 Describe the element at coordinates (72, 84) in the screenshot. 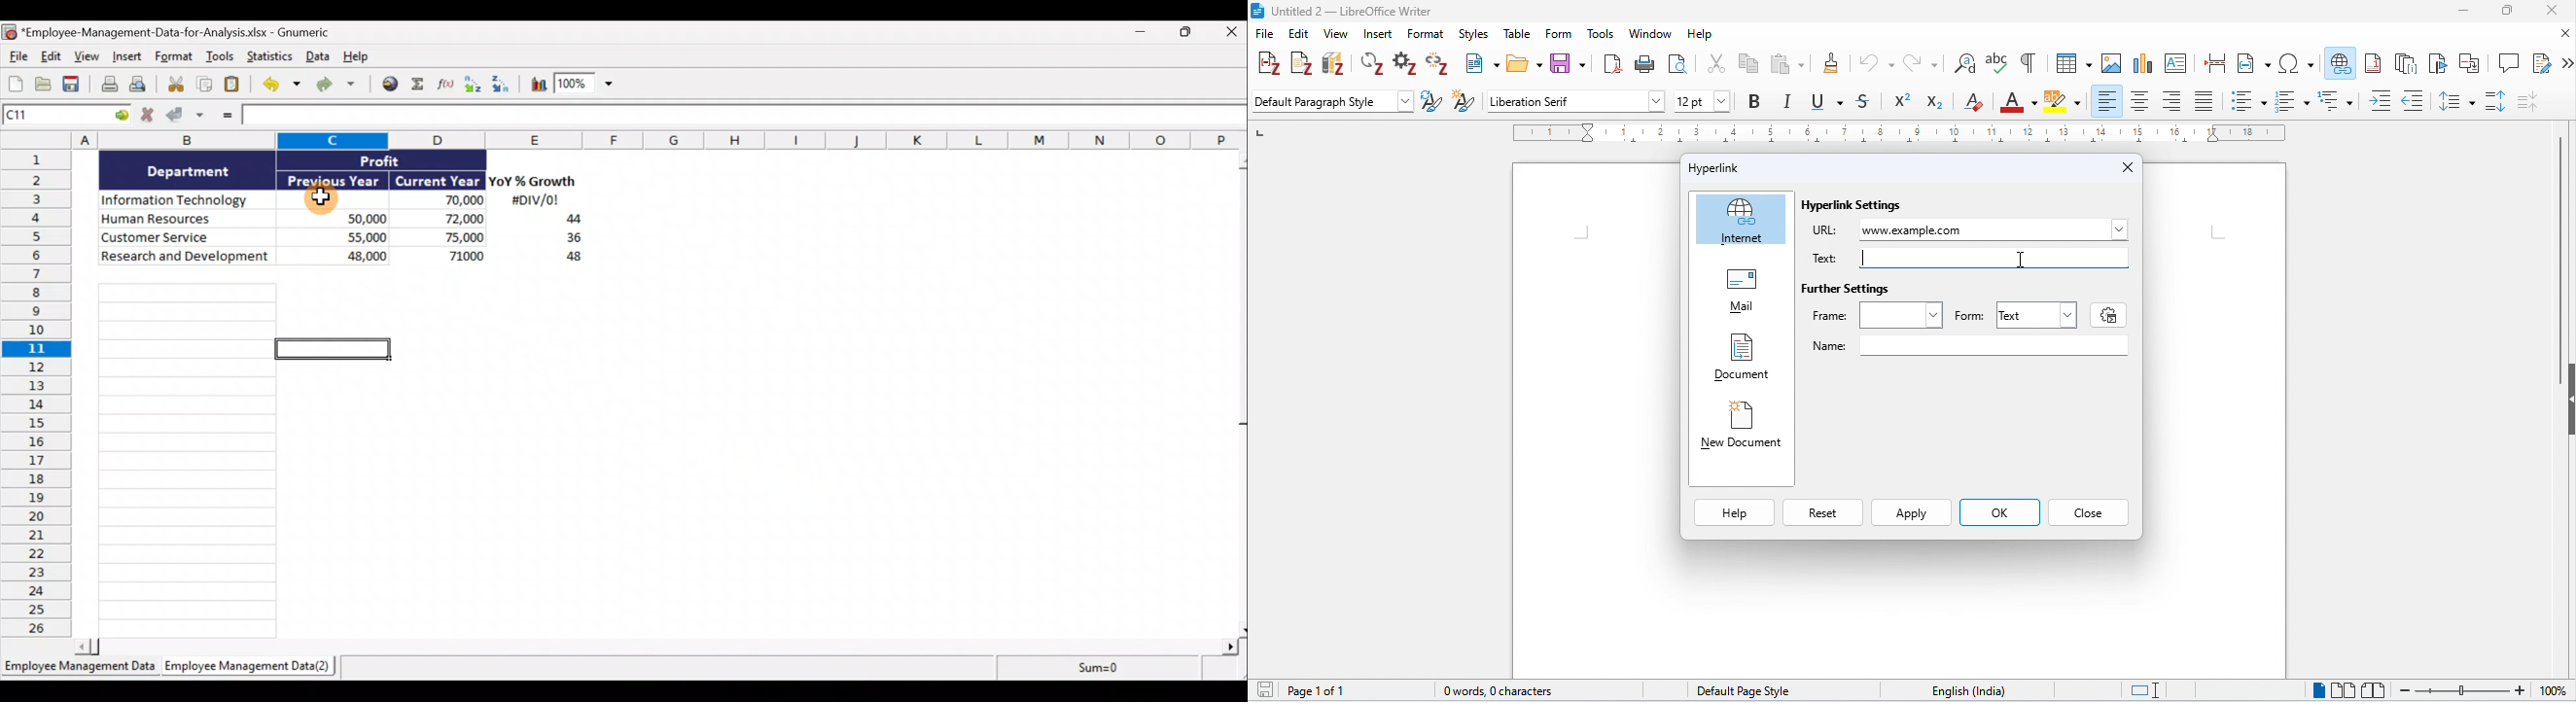

I see `Save current workbook` at that location.